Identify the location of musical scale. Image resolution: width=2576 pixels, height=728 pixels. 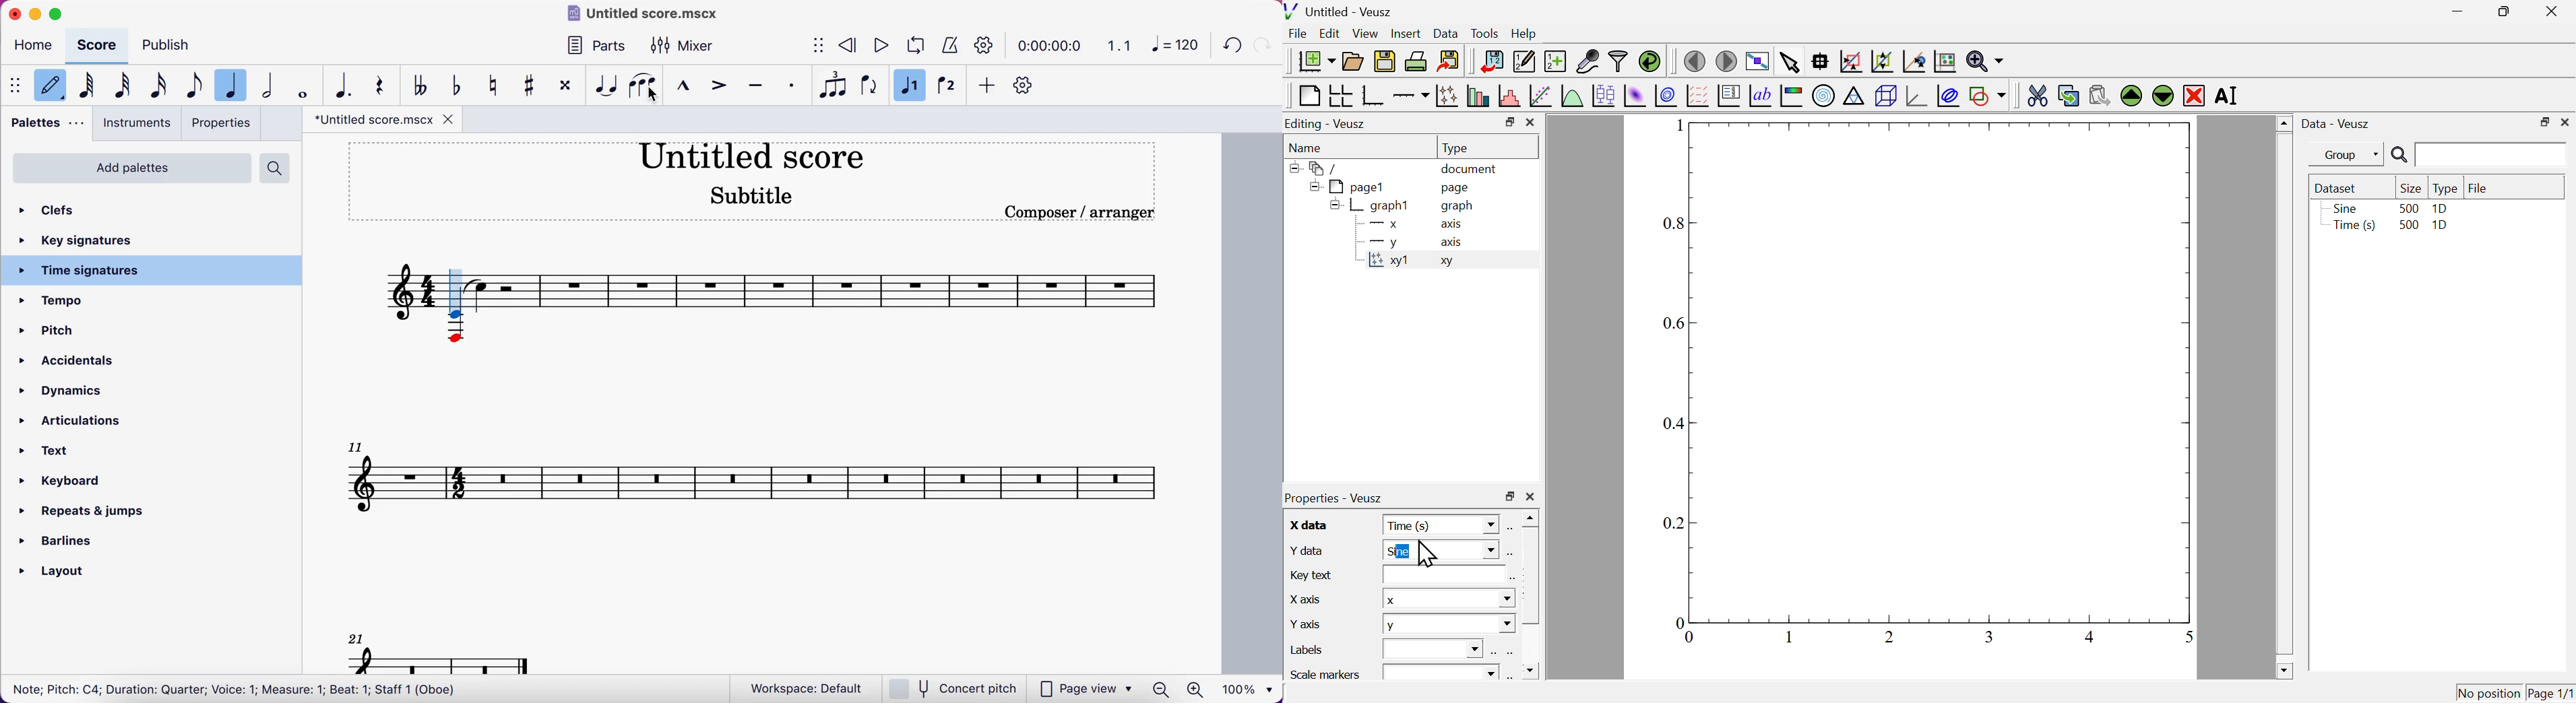
(764, 449).